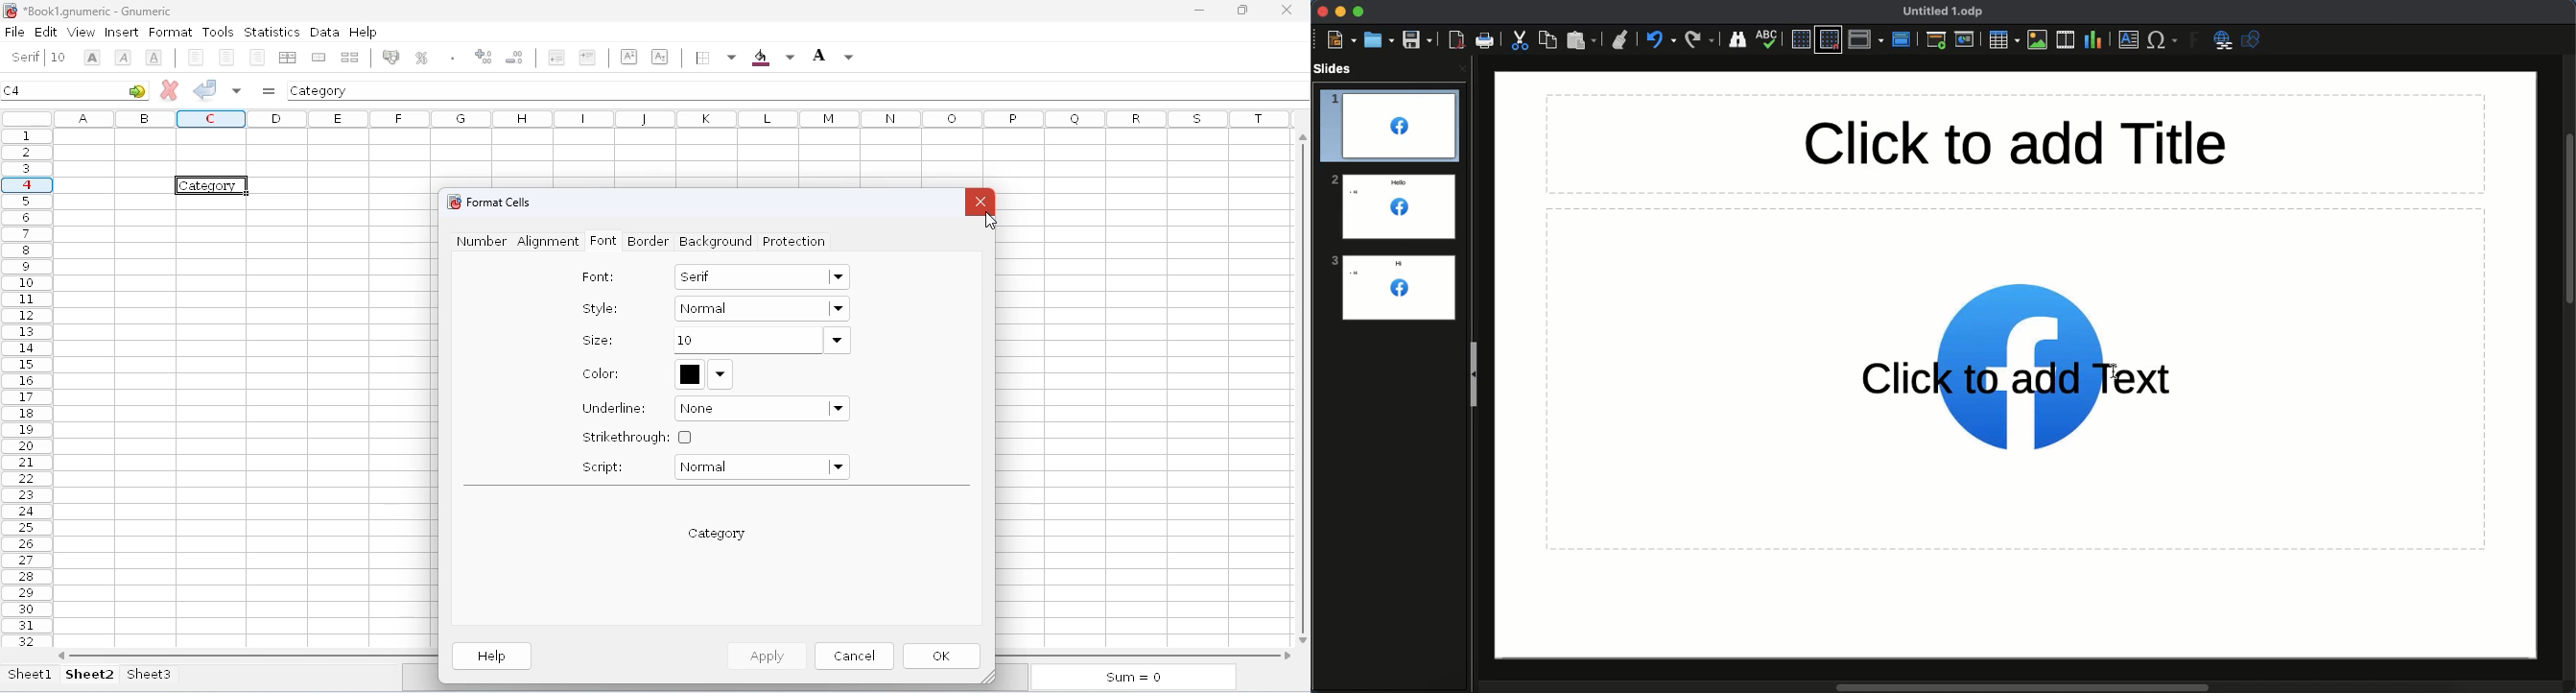  Describe the element at coordinates (765, 655) in the screenshot. I see `apply` at that location.